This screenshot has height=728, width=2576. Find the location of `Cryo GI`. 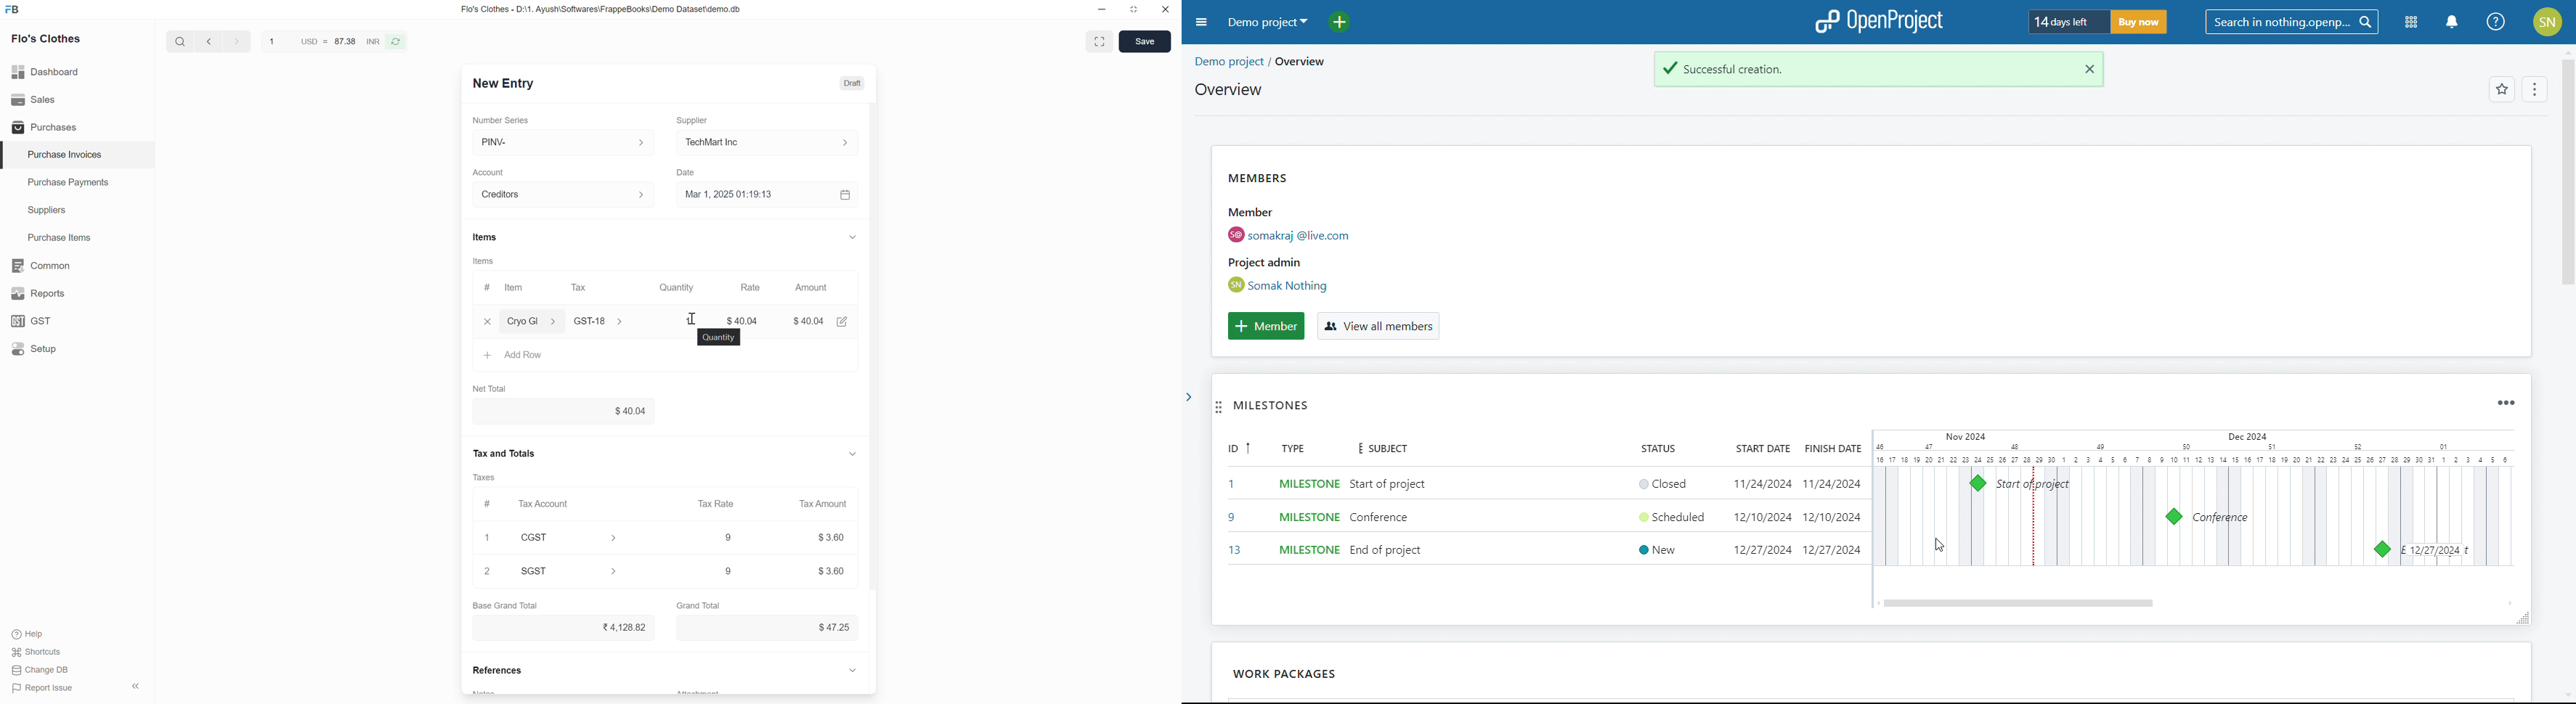

Cryo GI is located at coordinates (531, 320).